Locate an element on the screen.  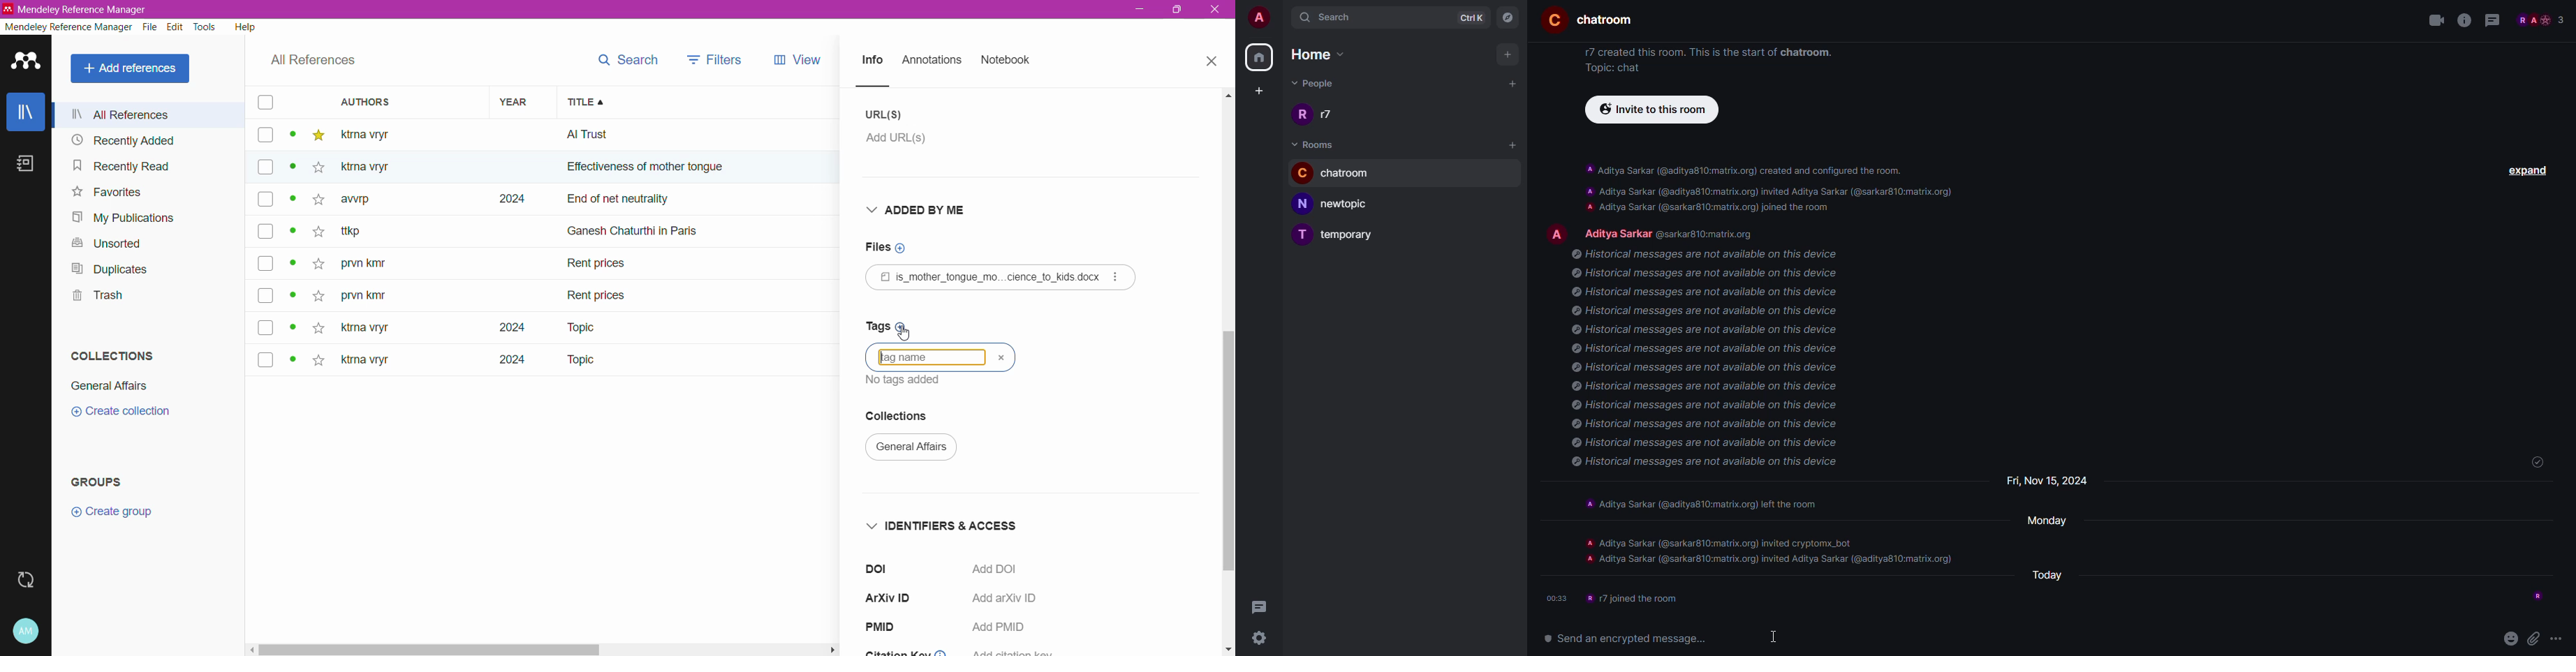
A Aditya Sarkar (@sarkar810:matrix.org) invited cryptomx_bot
a Aditya Sarkar (@sarkar810:matrix.org) invited Aditya Sarkar (@aditya810:matrix.org) is located at coordinates (1765, 551).